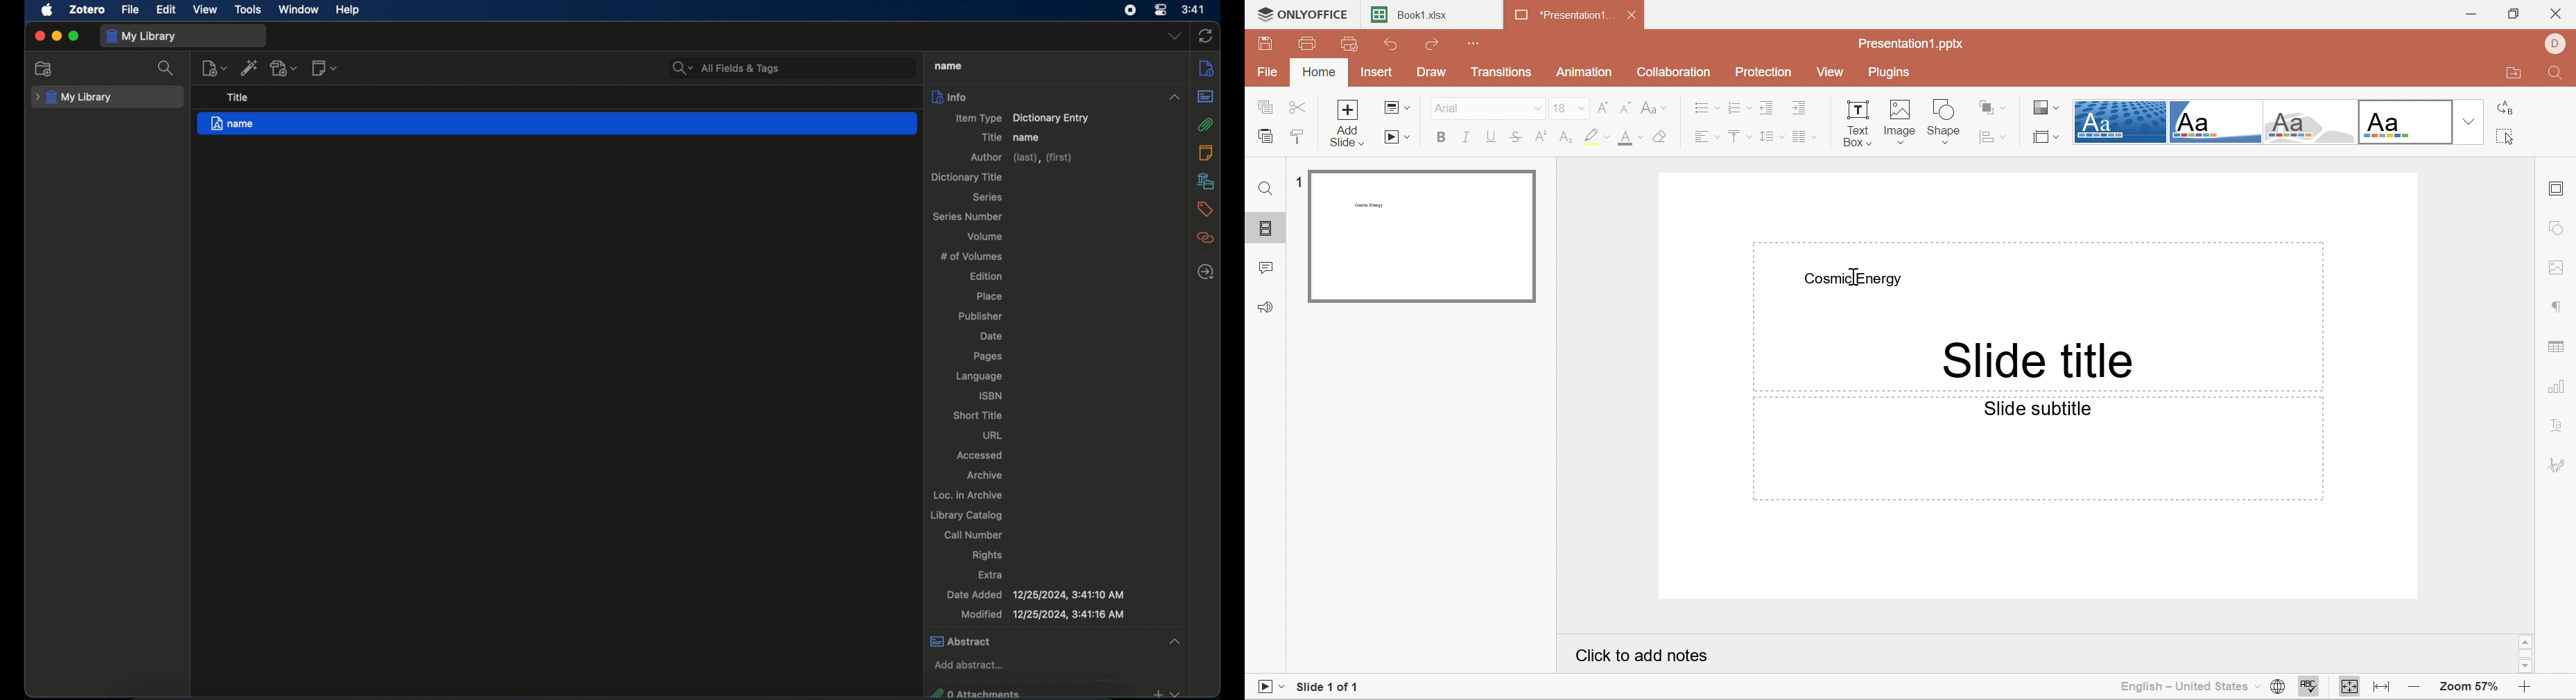 This screenshot has width=2576, height=700. I want to click on attachments, so click(1207, 125).